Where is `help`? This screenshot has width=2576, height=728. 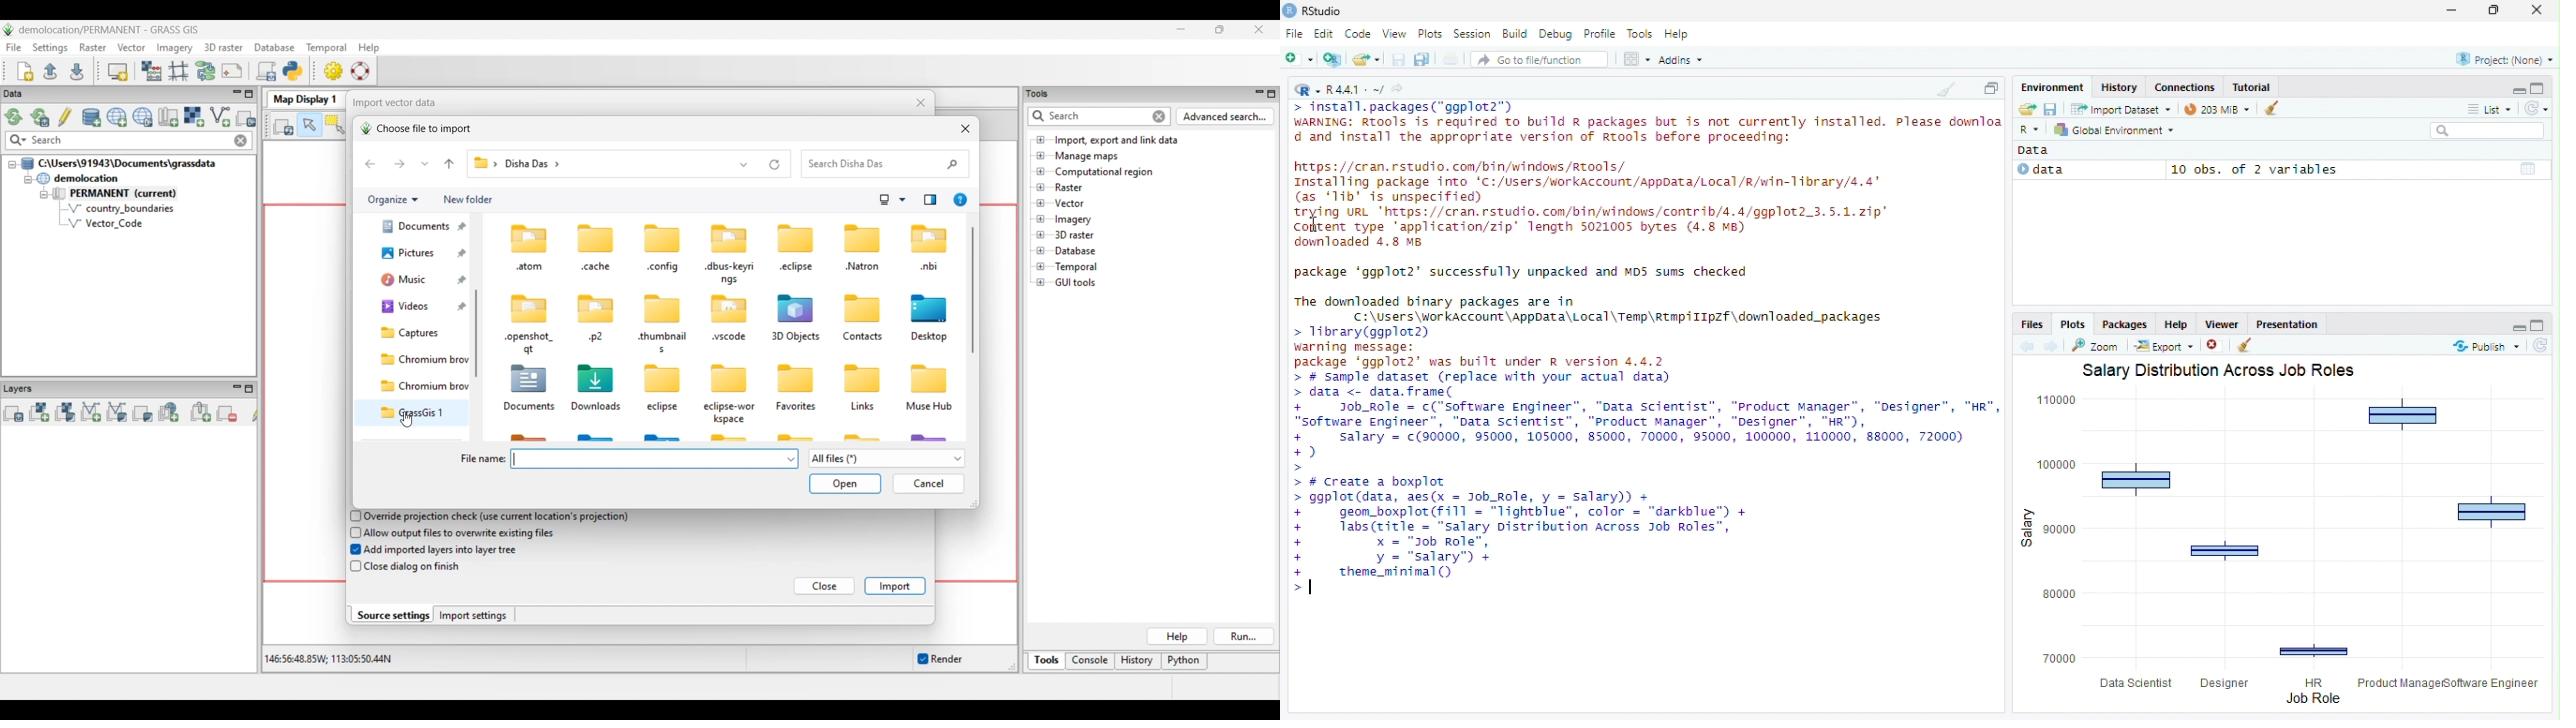 help is located at coordinates (2174, 323).